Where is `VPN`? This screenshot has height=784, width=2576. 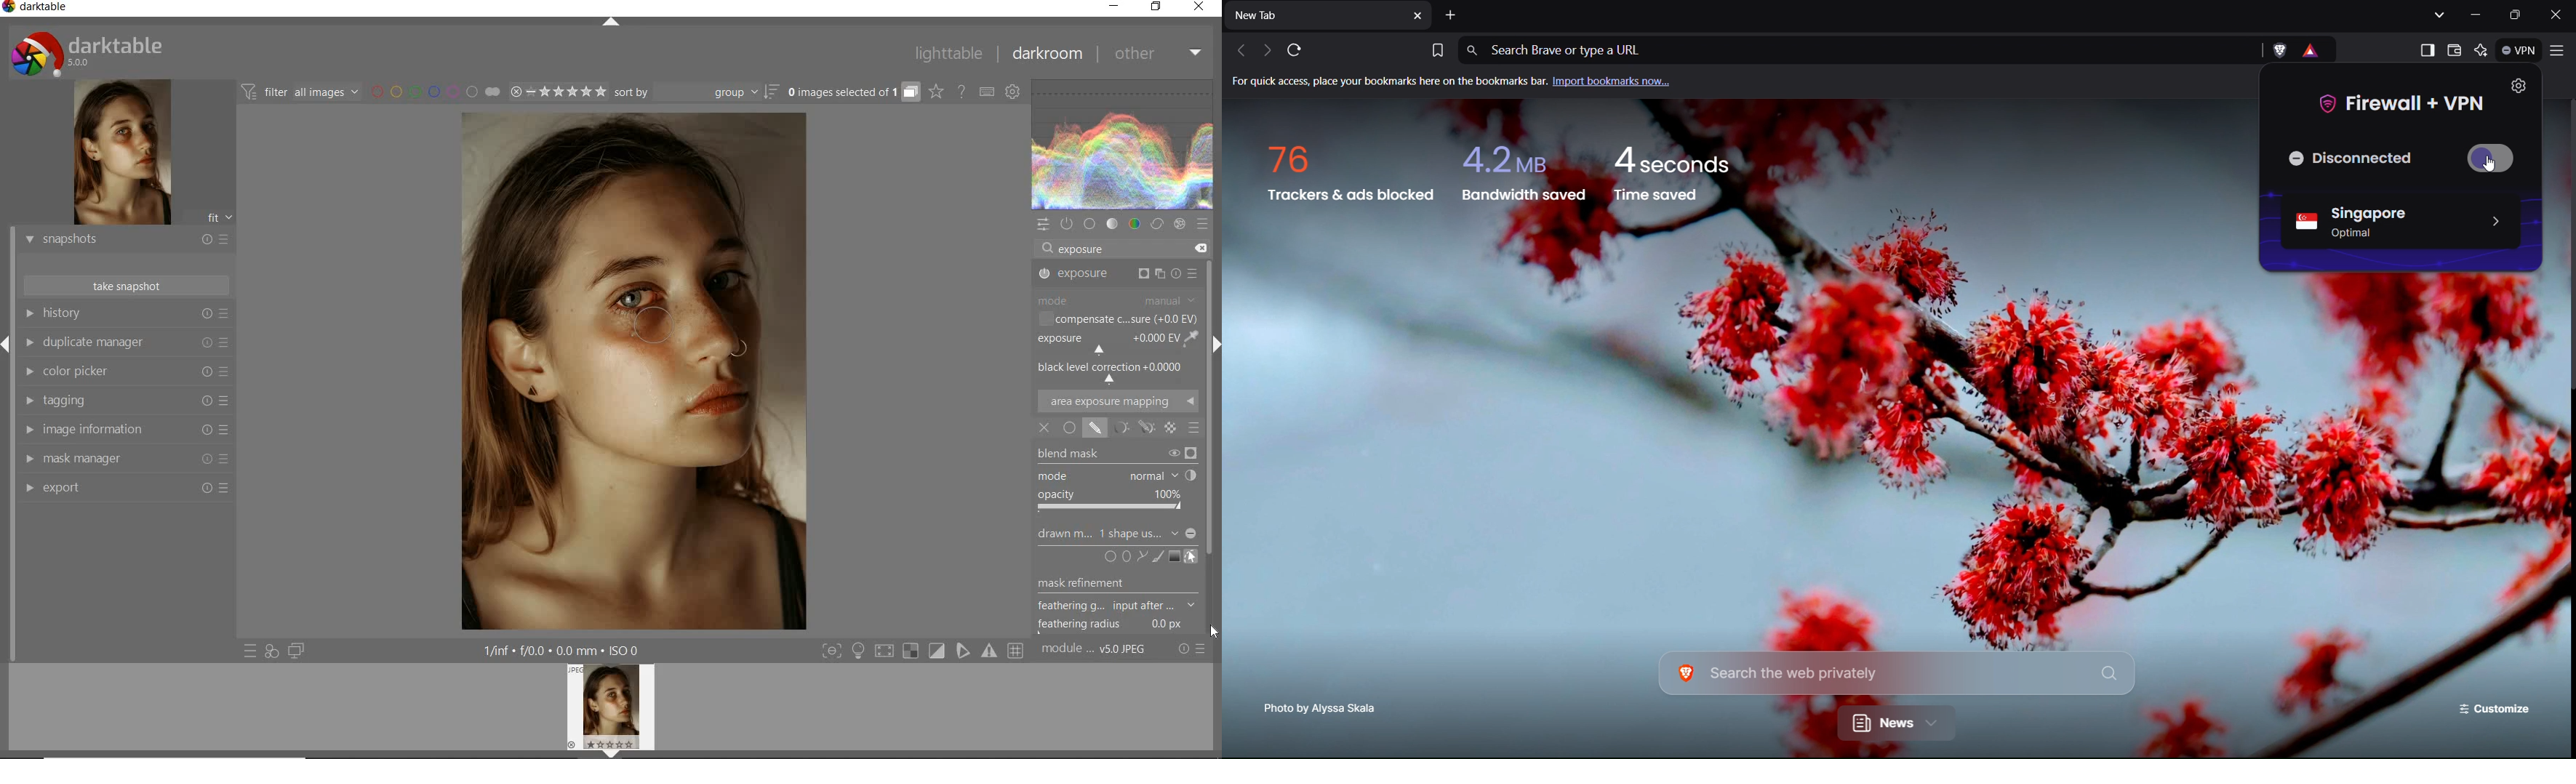
VPN is located at coordinates (2515, 53).